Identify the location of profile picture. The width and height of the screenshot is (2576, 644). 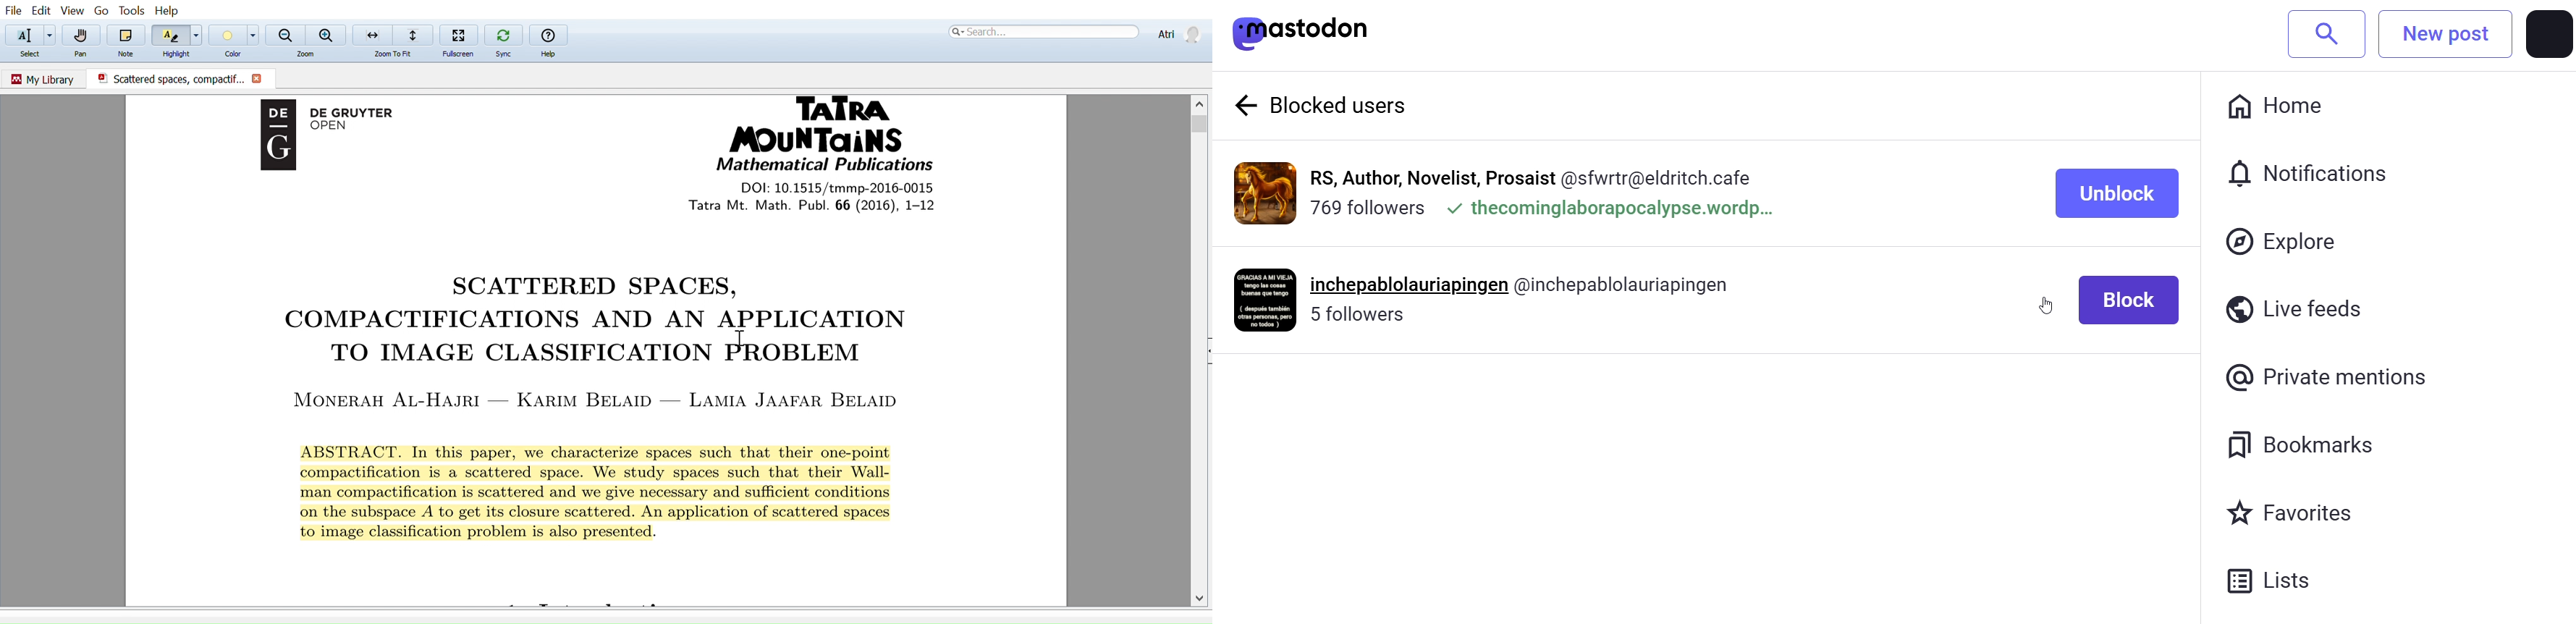
(1265, 193).